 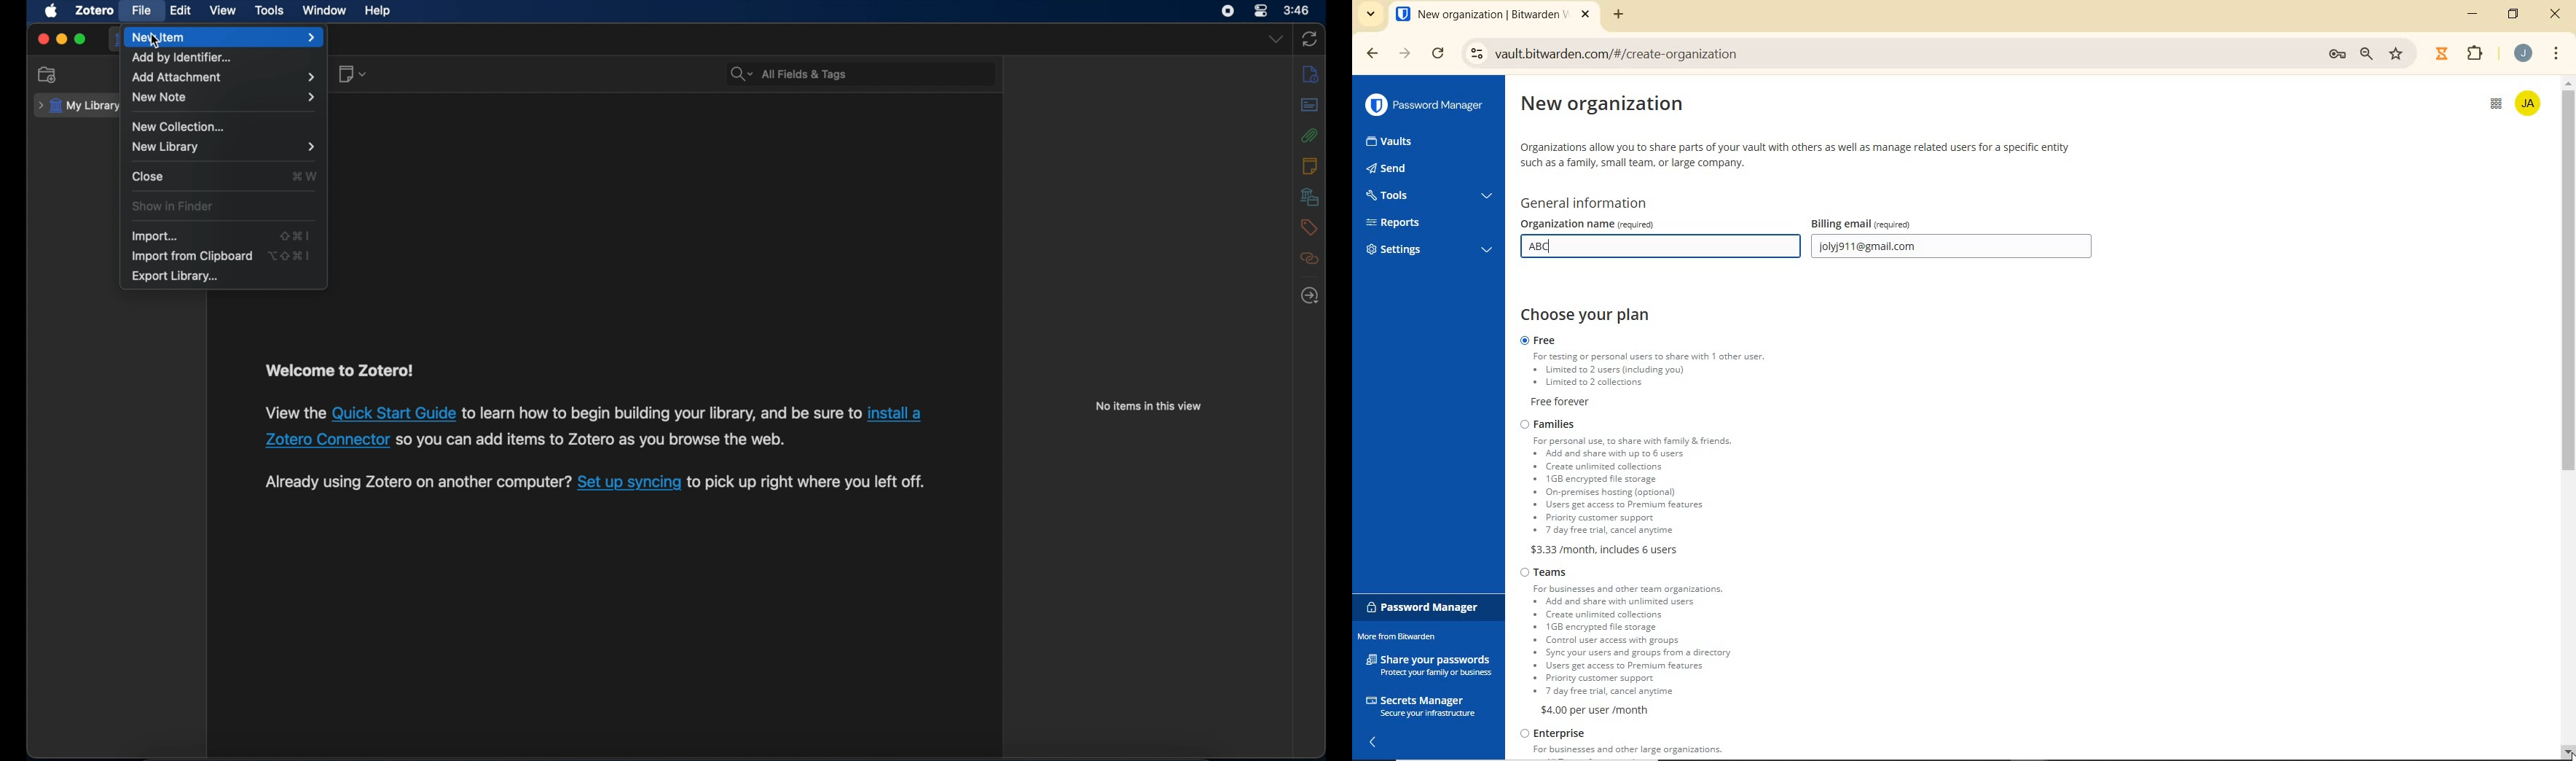 I want to click on send, so click(x=1410, y=170).